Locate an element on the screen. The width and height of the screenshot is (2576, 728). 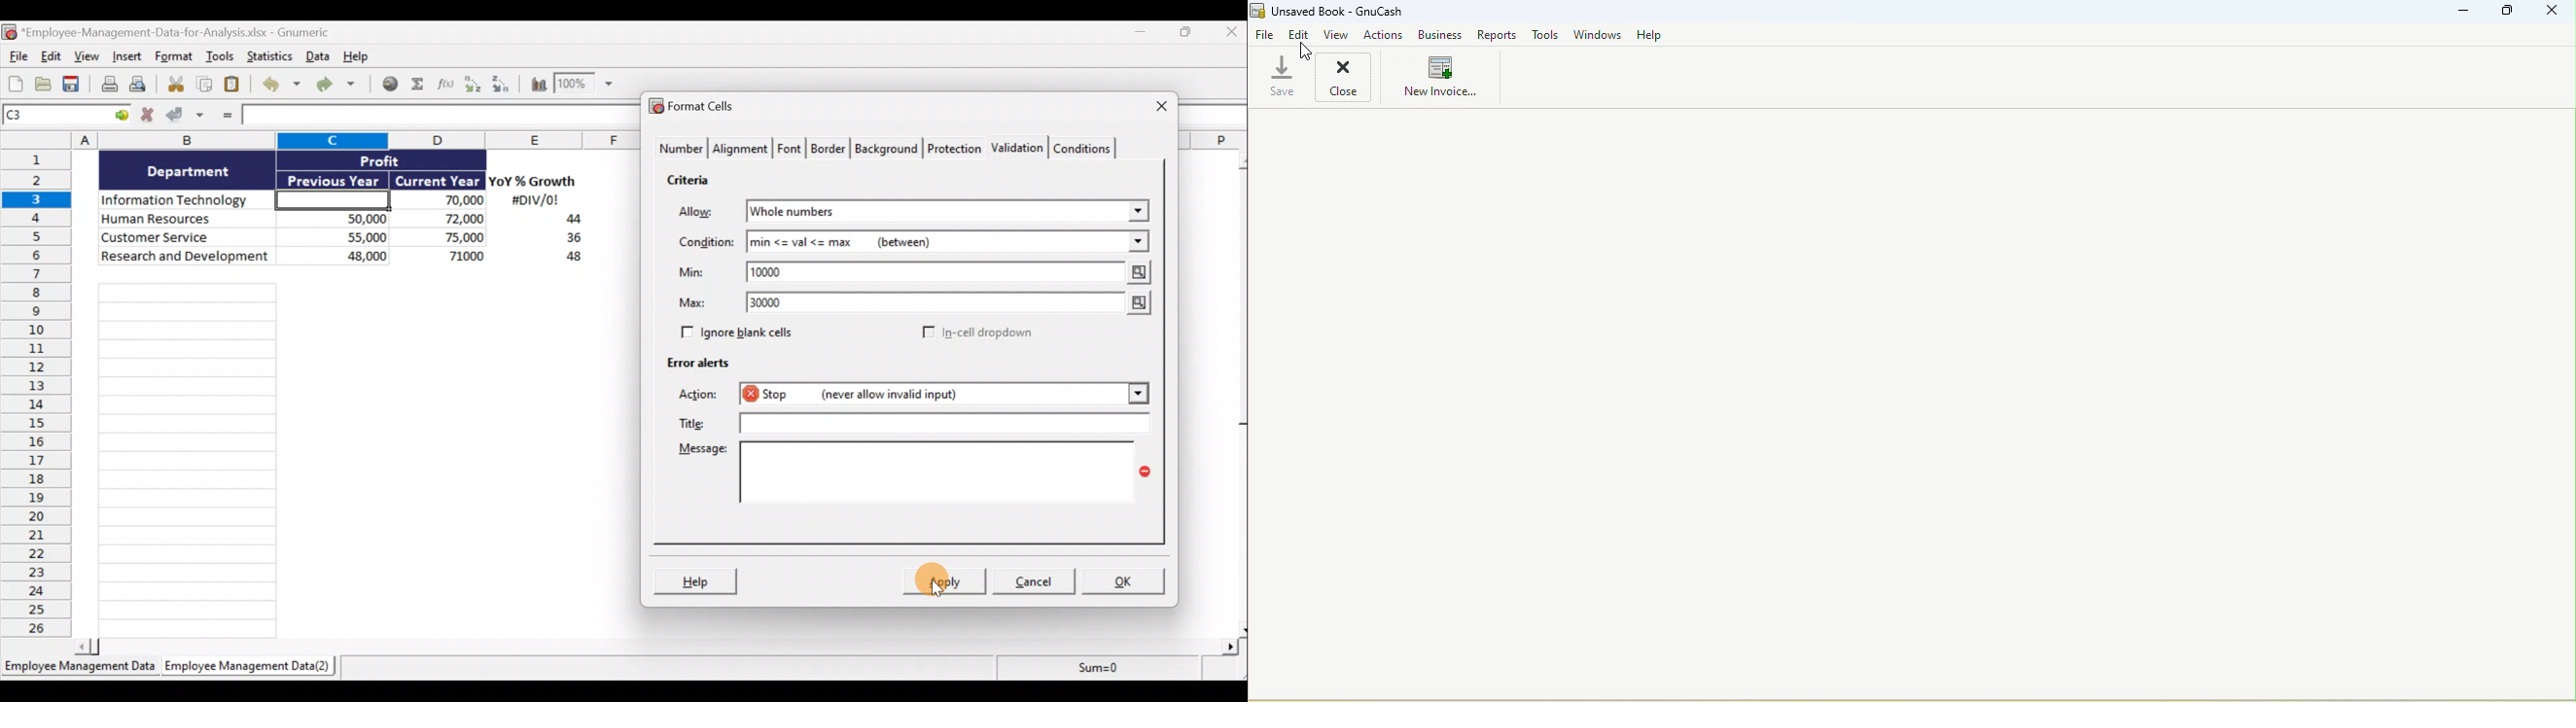
Research and development is located at coordinates (186, 257).